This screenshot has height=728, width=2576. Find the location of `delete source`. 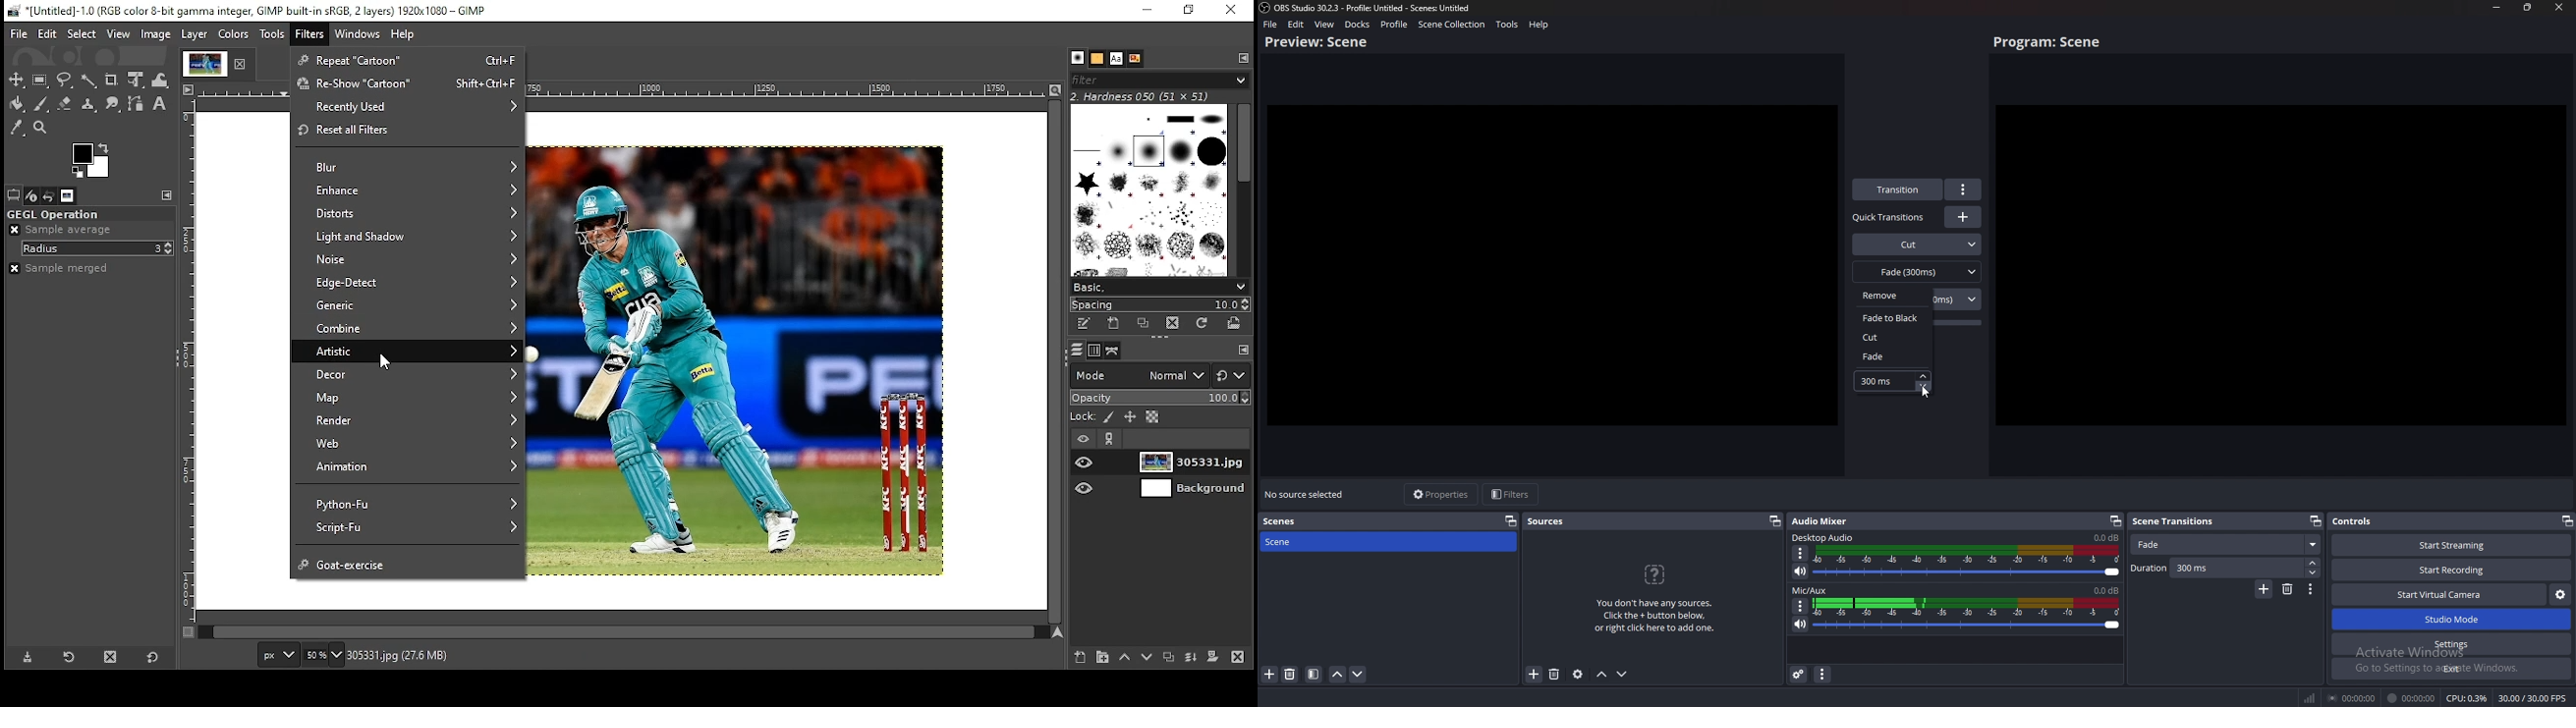

delete source is located at coordinates (1290, 675).